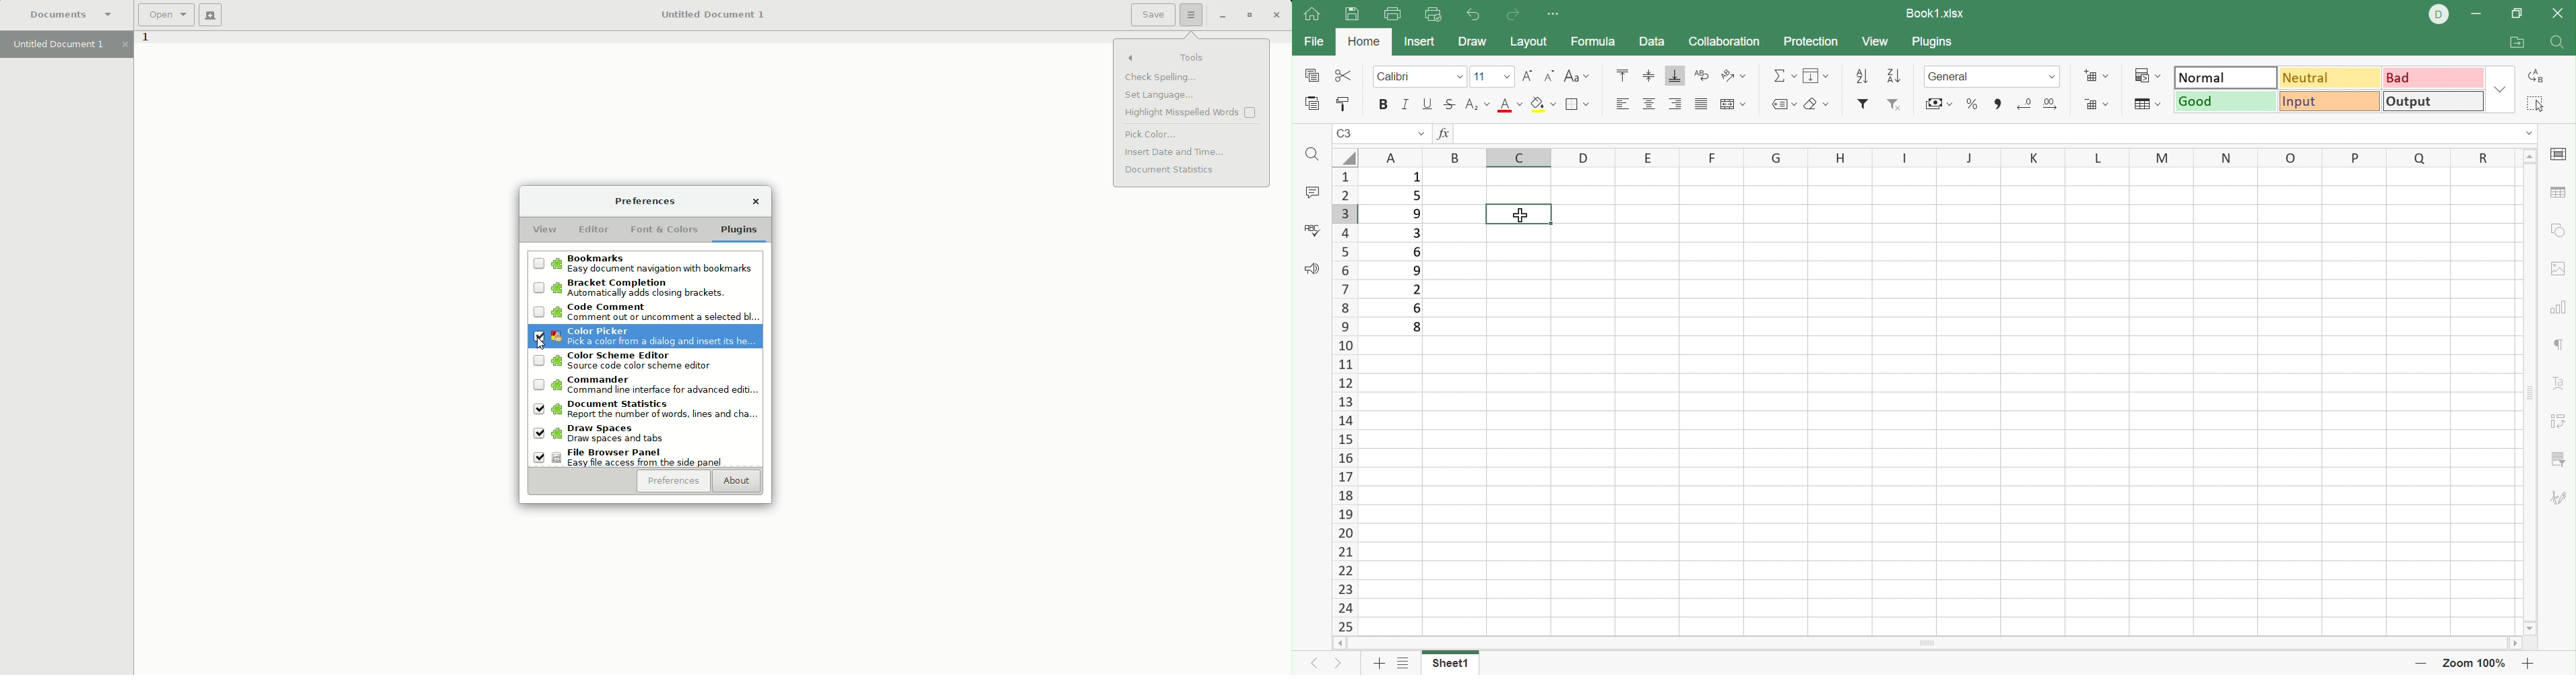 The height and width of the screenshot is (700, 2576). Describe the element at coordinates (1937, 157) in the screenshot. I see `Column names` at that location.